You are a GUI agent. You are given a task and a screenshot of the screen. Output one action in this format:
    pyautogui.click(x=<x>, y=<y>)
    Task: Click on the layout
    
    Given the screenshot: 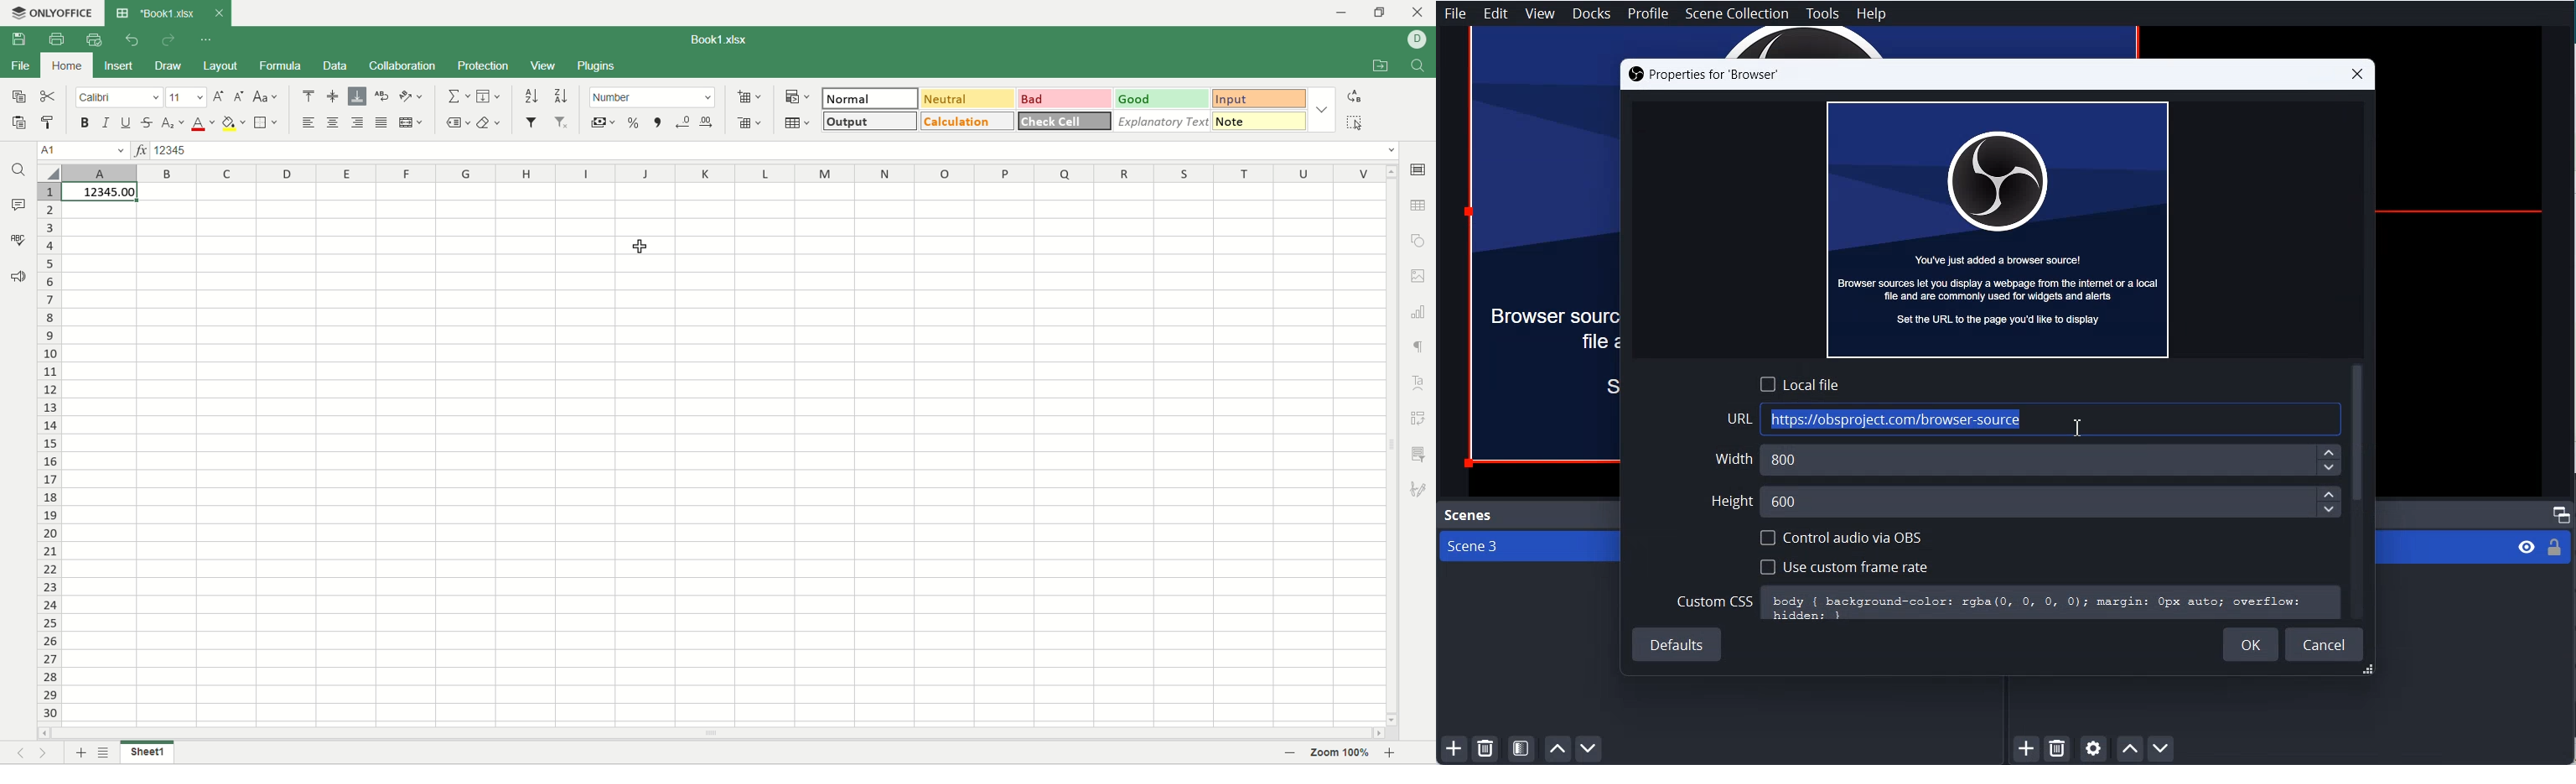 What is the action you would take?
    pyautogui.click(x=222, y=66)
    